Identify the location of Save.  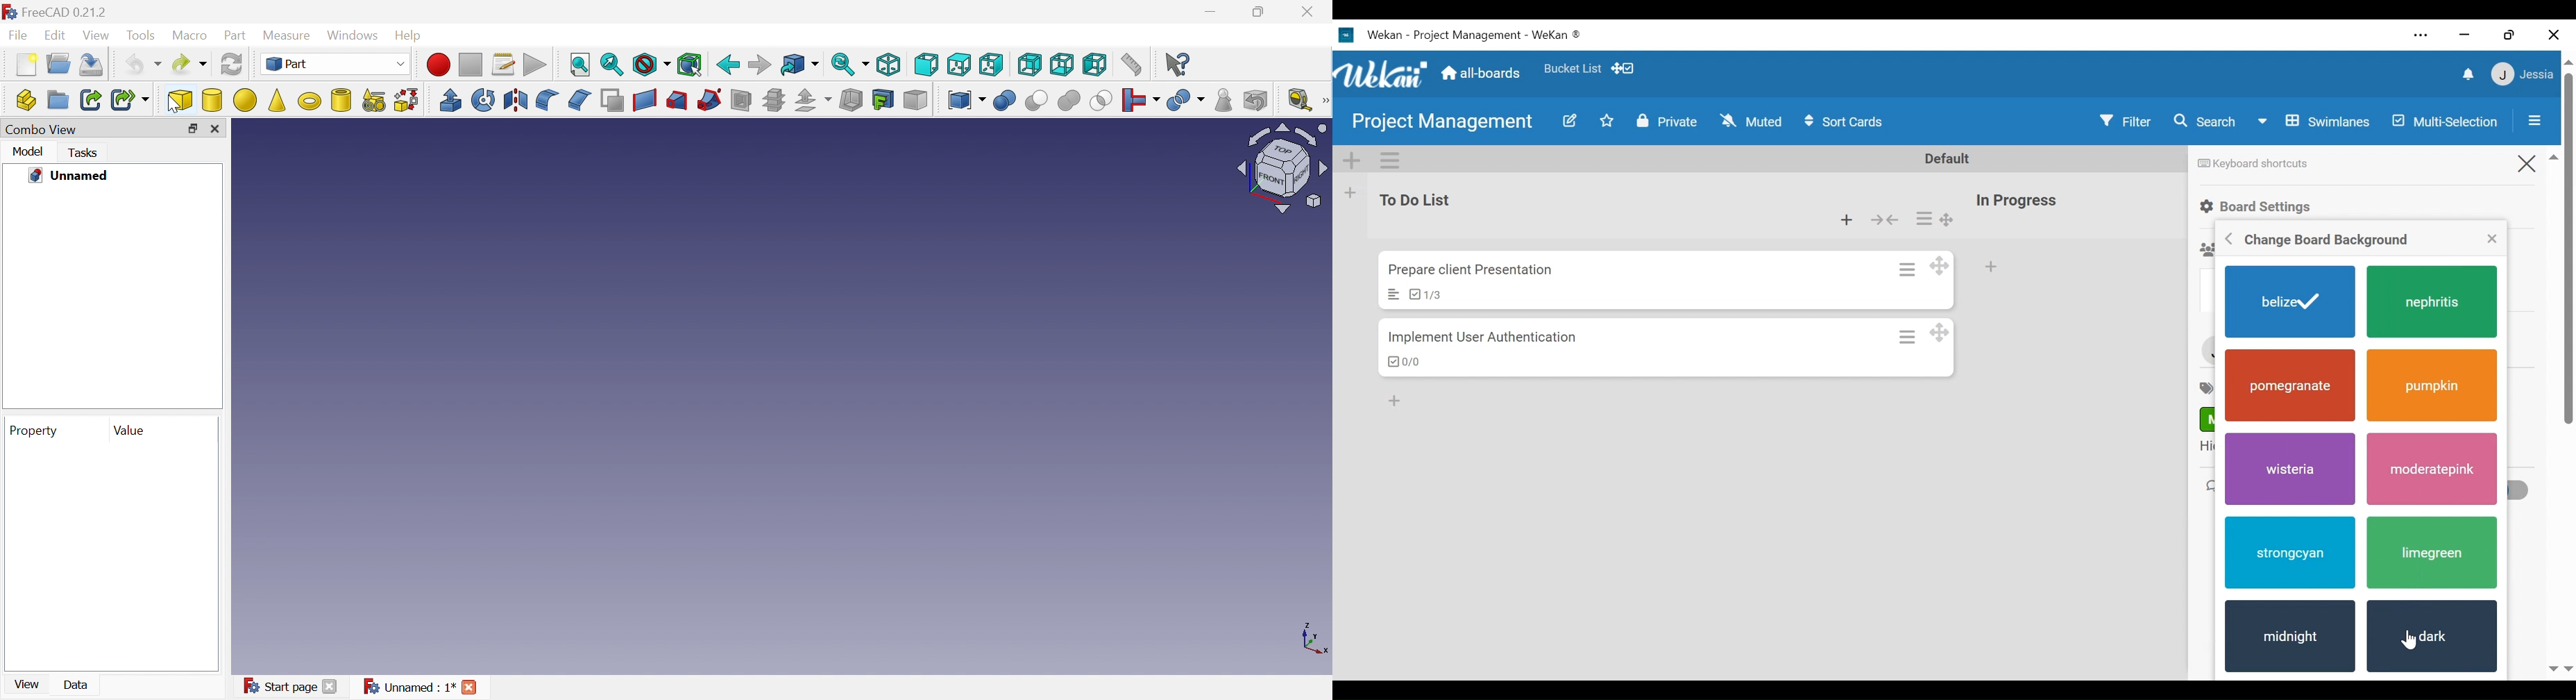
(91, 64).